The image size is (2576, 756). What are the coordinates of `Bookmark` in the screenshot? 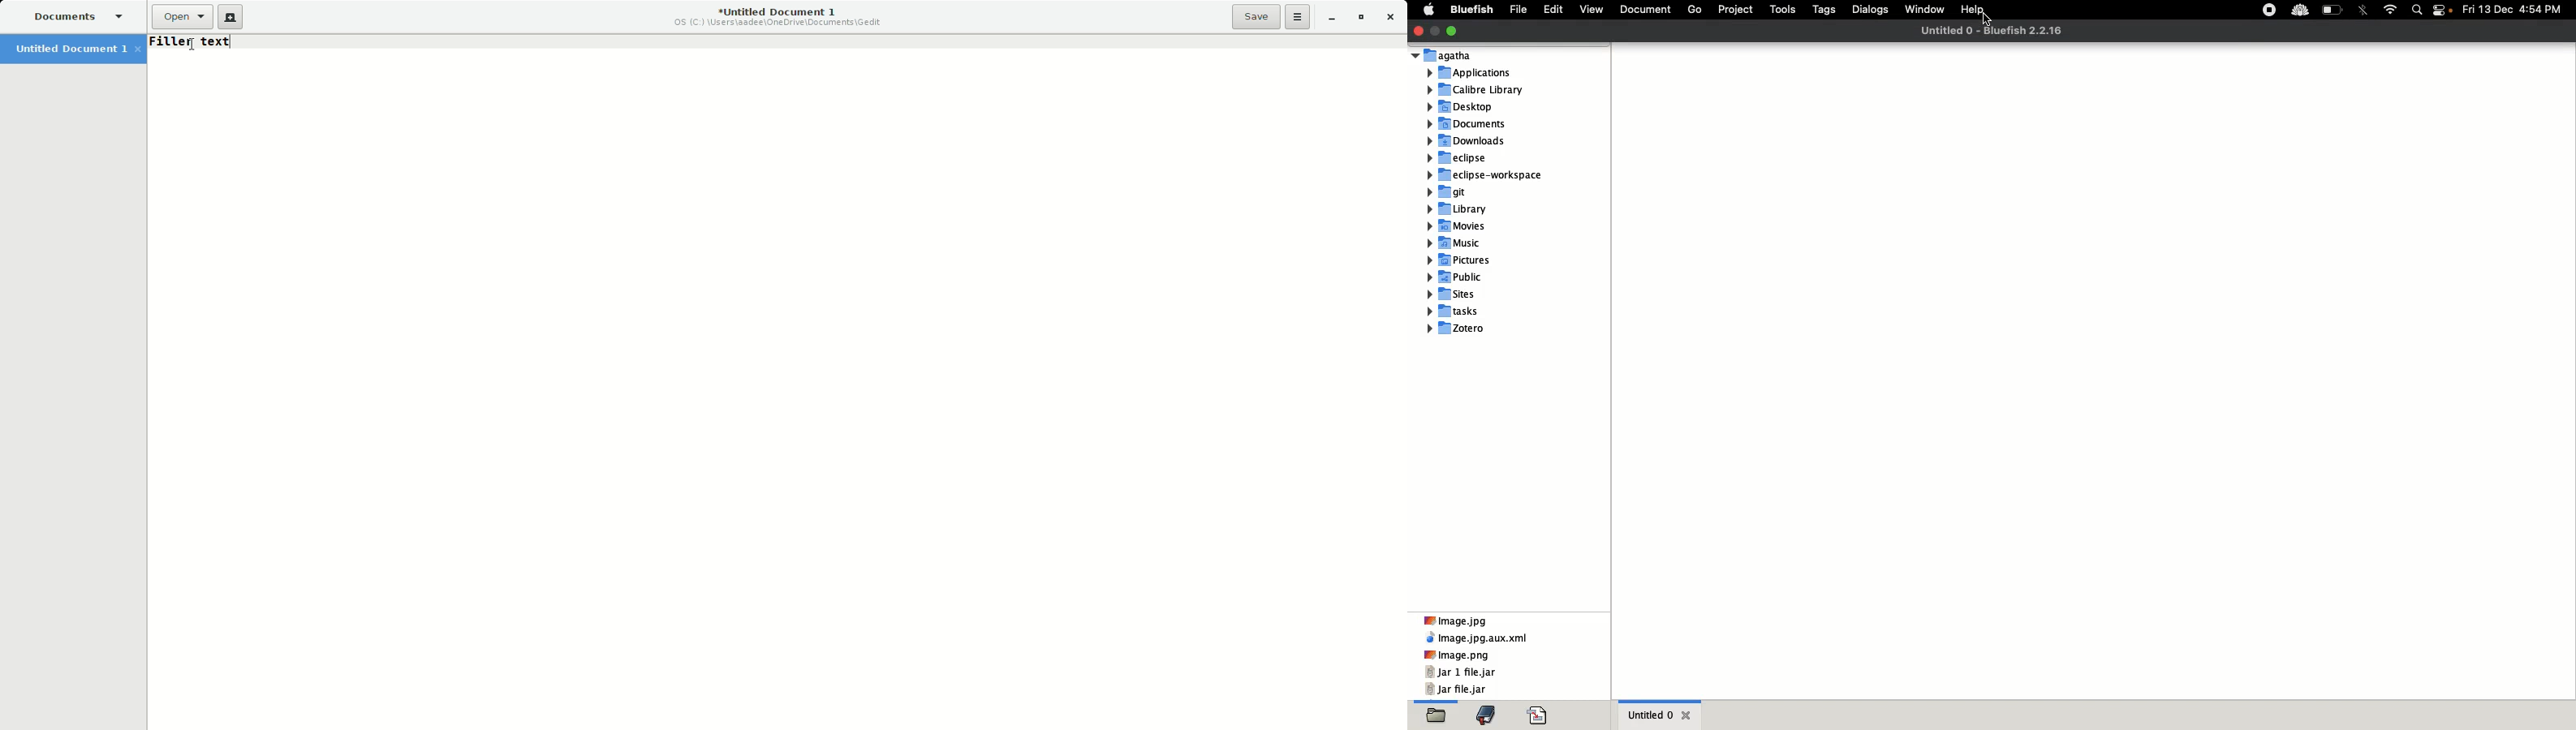 It's located at (1486, 715).